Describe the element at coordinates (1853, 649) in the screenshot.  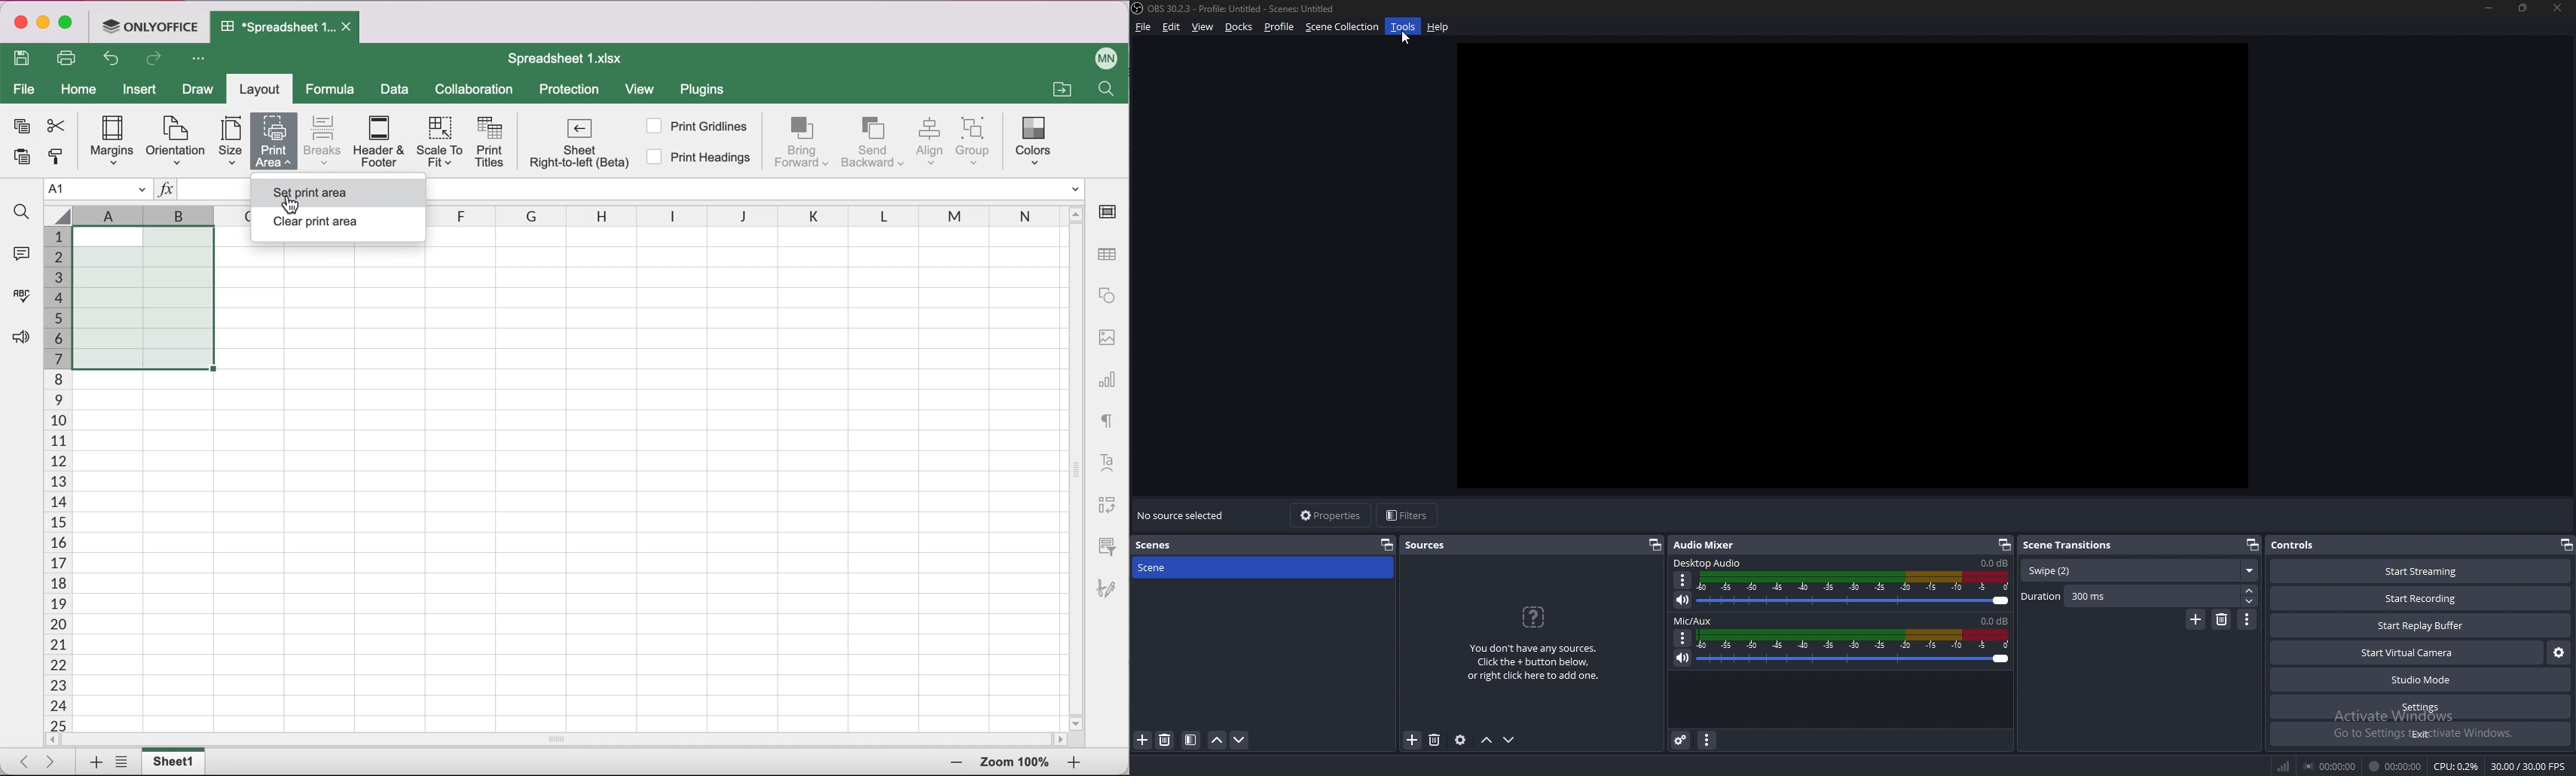
I see `volume adjust` at that location.